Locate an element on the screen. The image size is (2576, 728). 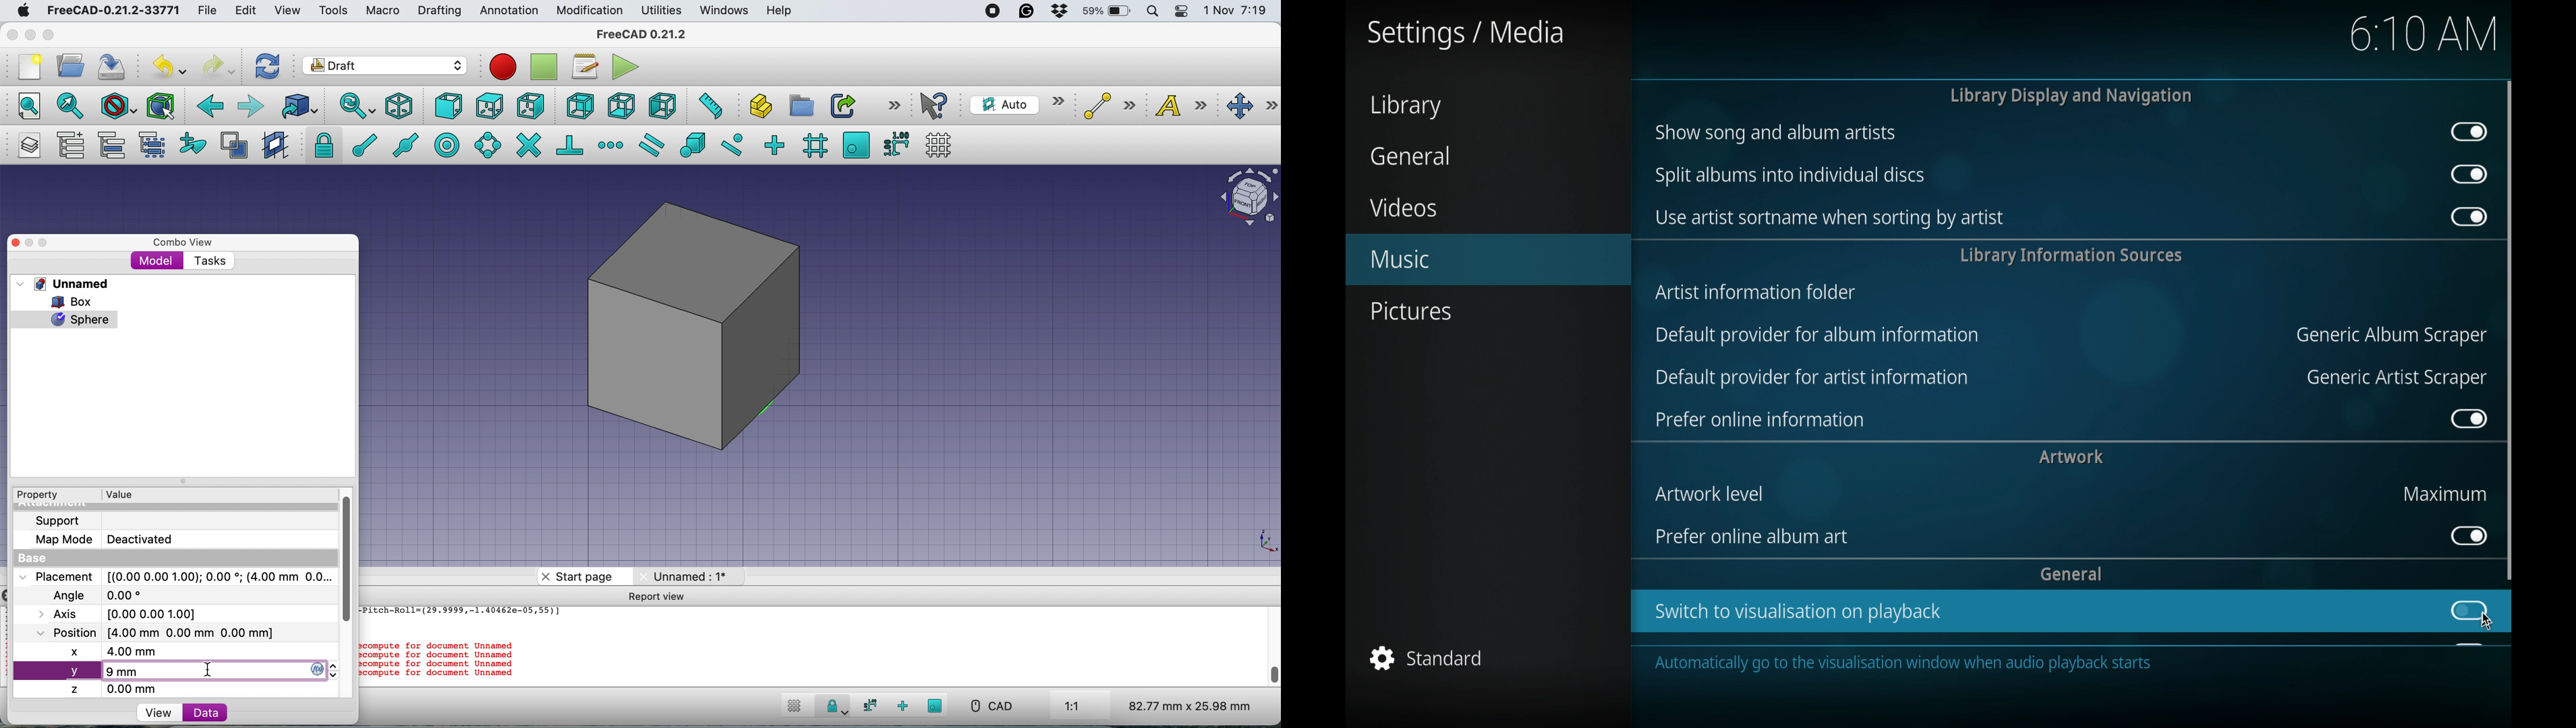
snap grid is located at coordinates (814, 145).